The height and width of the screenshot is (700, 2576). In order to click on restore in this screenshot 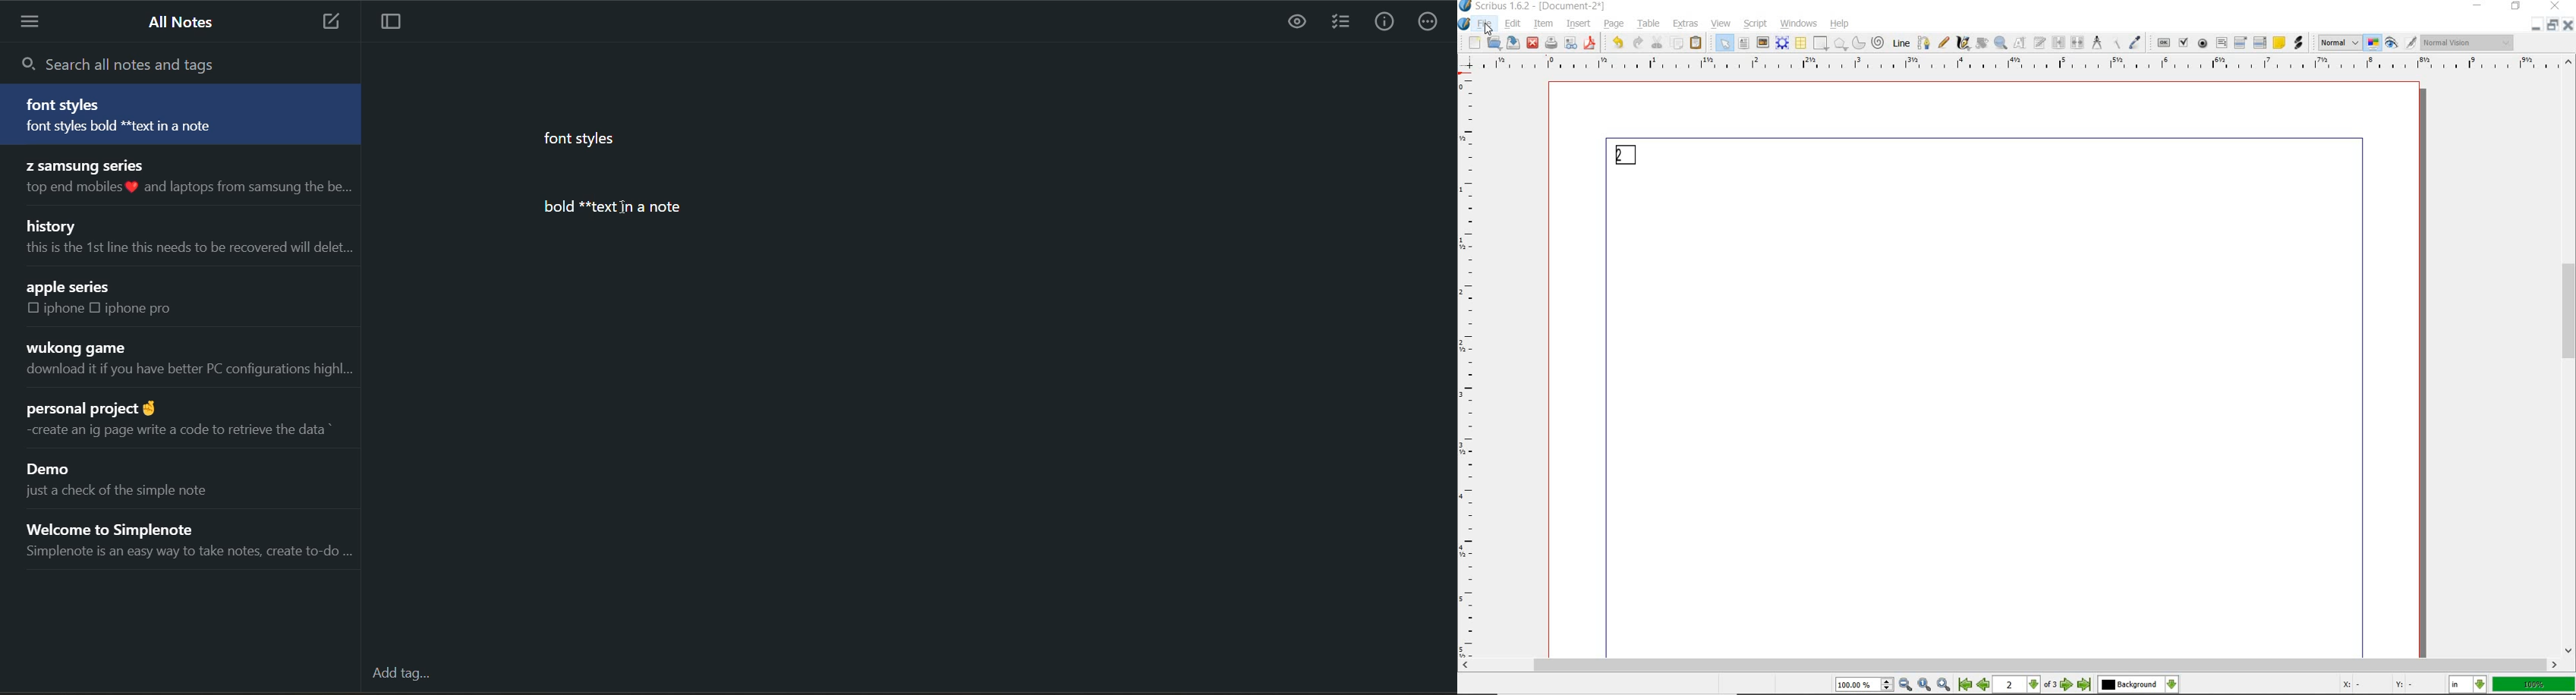, I will do `click(2515, 7)`.